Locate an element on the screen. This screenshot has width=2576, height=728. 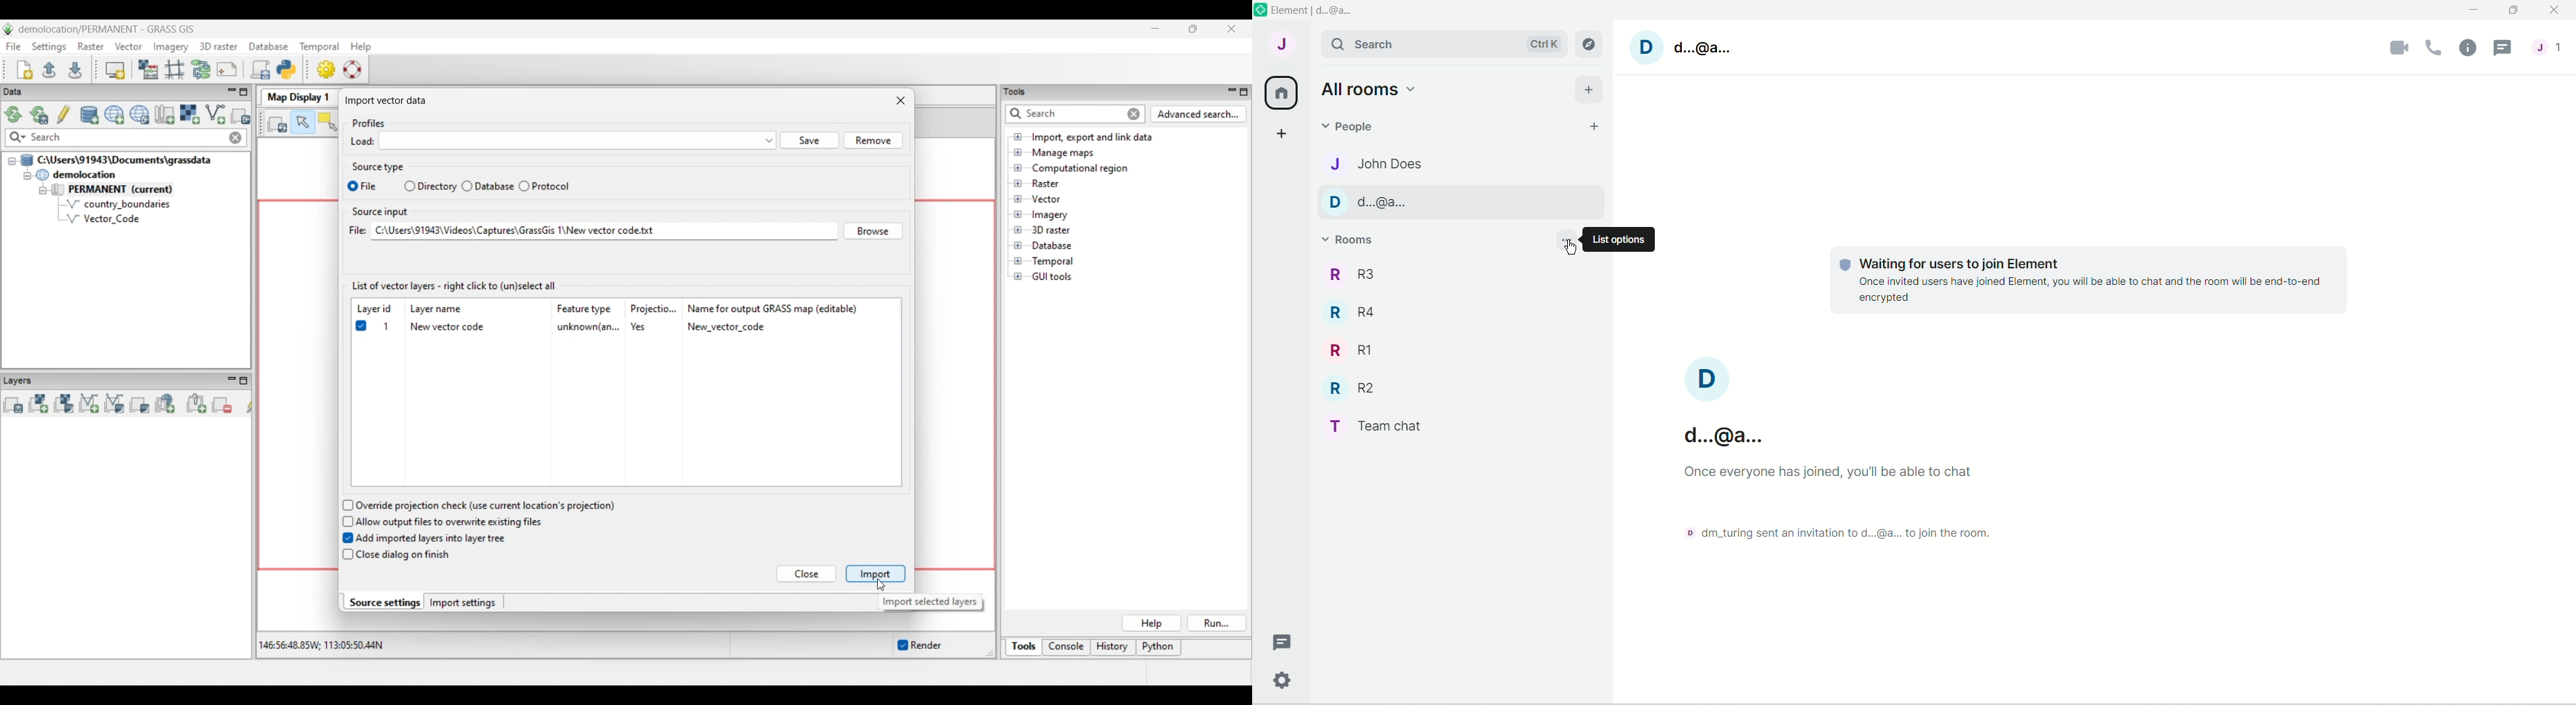
Quick Settings is located at coordinates (1284, 677).